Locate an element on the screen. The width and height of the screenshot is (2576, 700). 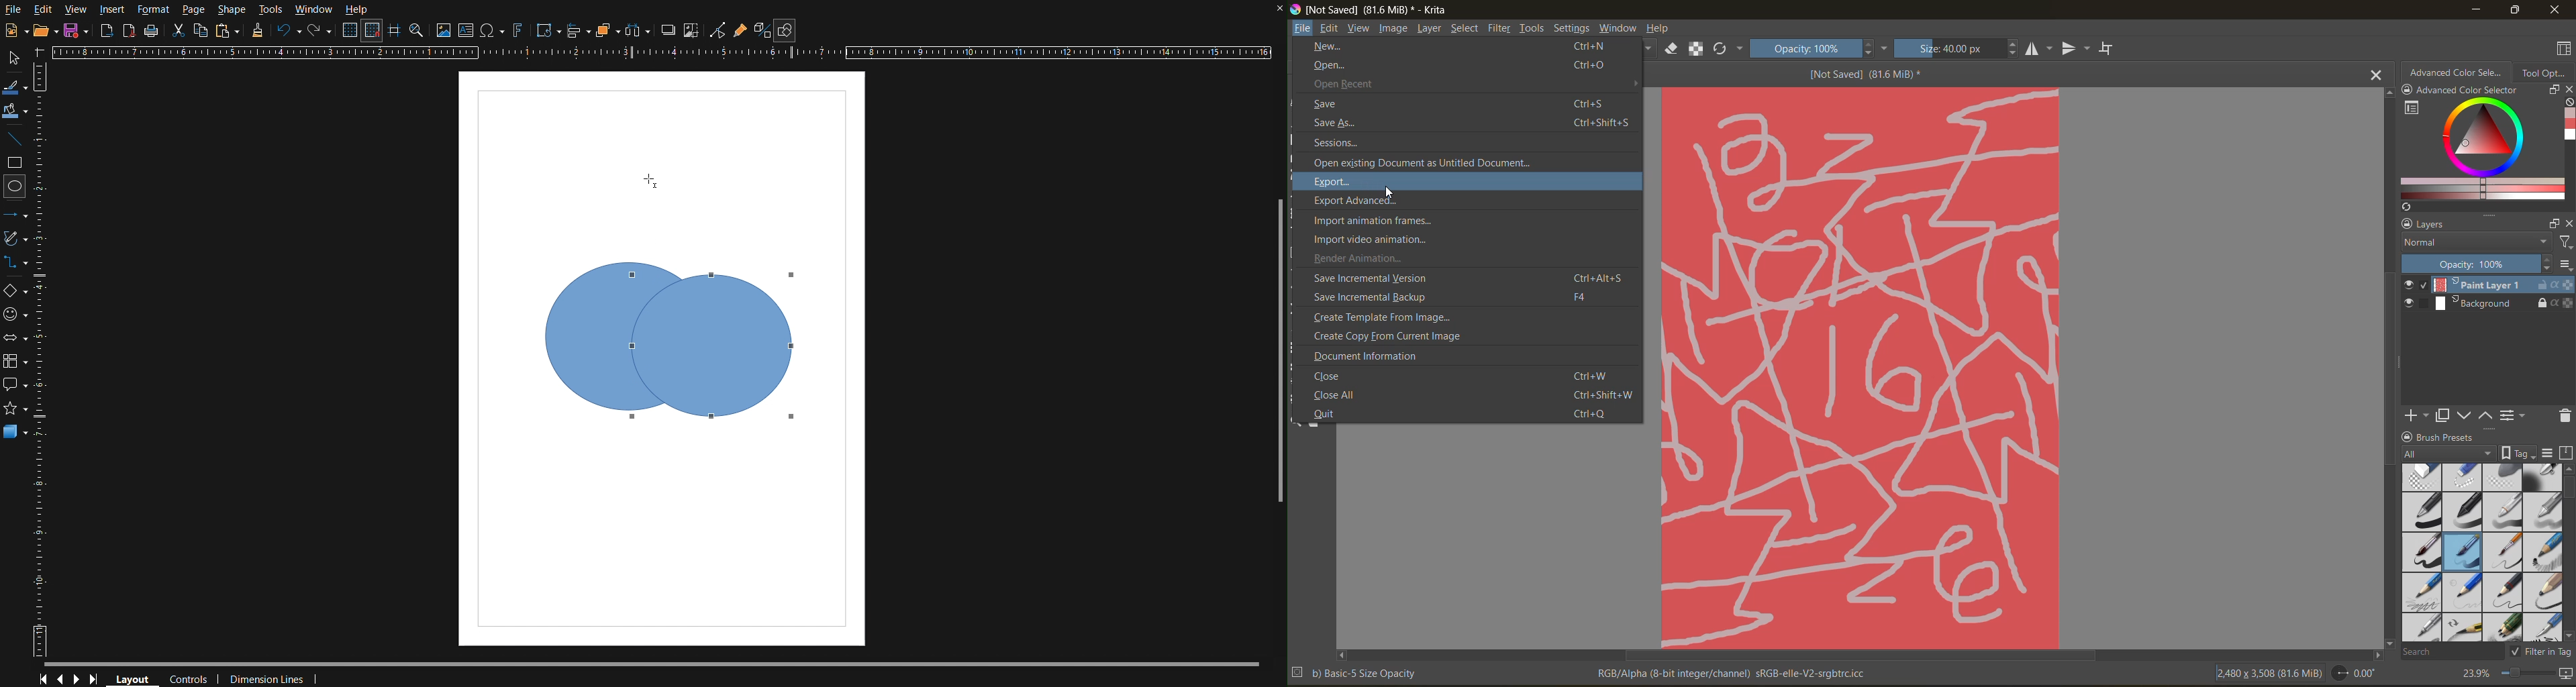
open is located at coordinates (1465, 66).